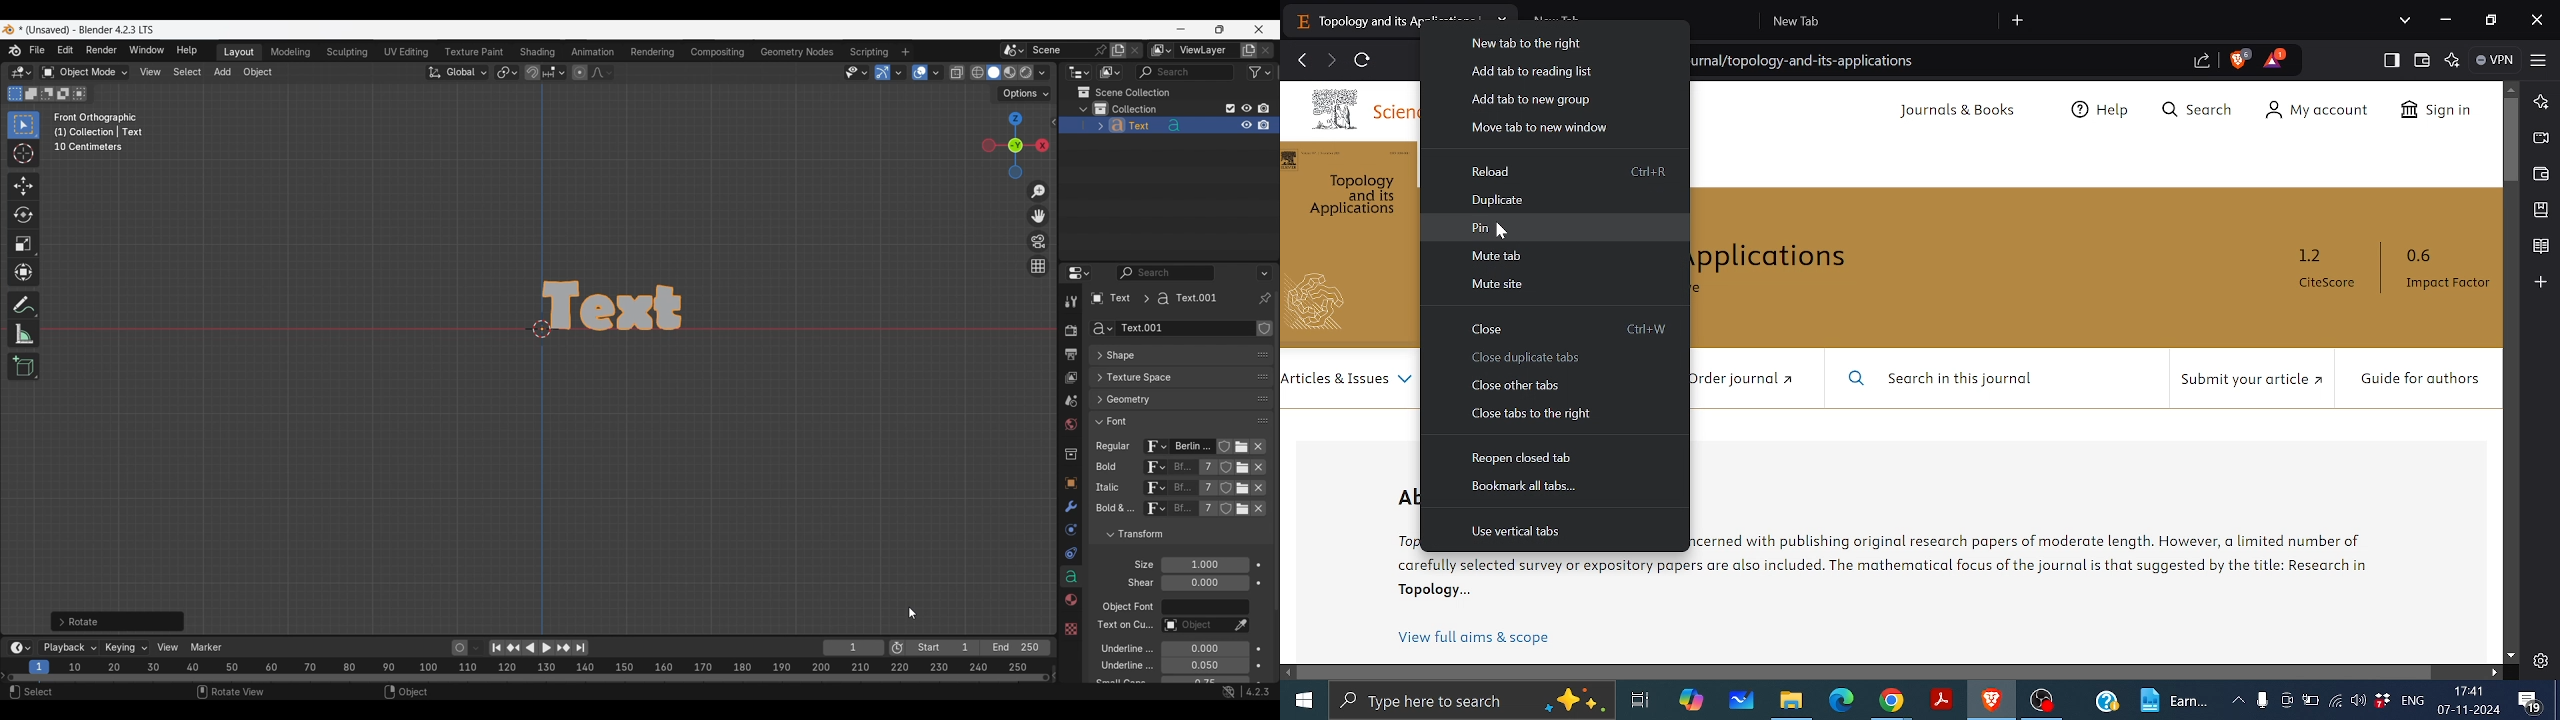  I want to click on Toggle camera view, so click(1039, 241).